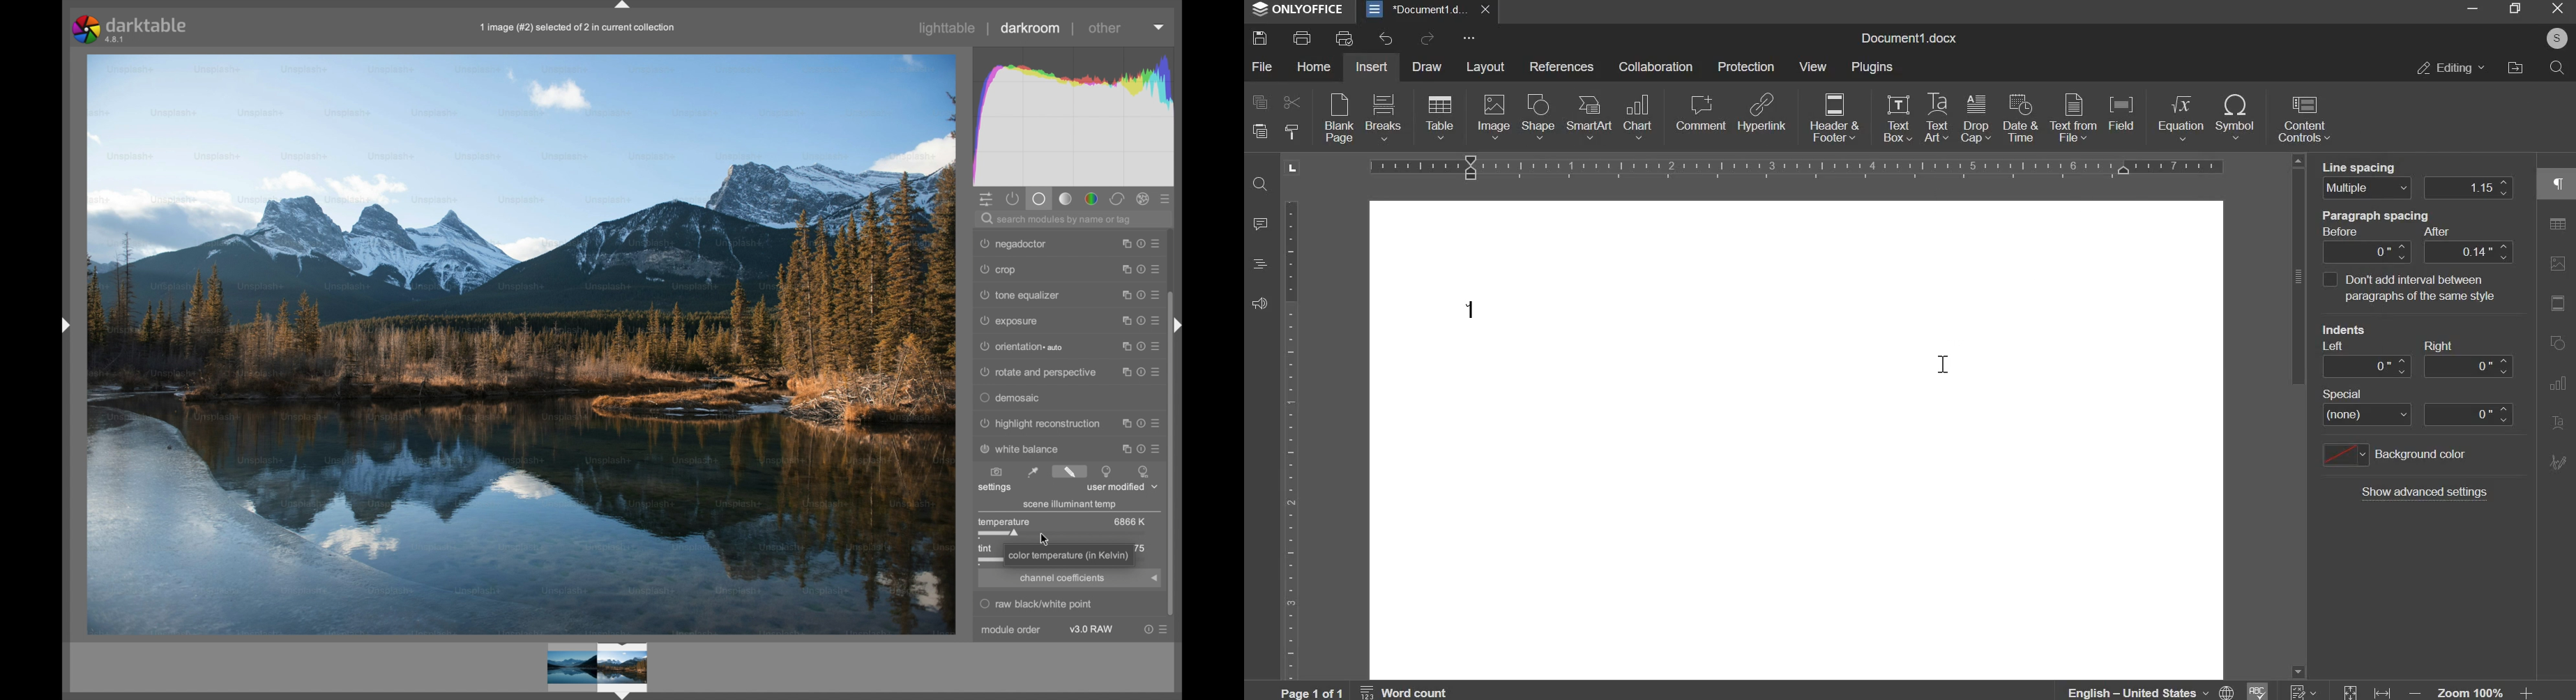 Image resolution: width=2576 pixels, height=700 pixels. What do you see at coordinates (1131, 521) in the screenshot?
I see `6866k` at bounding box center [1131, 521].